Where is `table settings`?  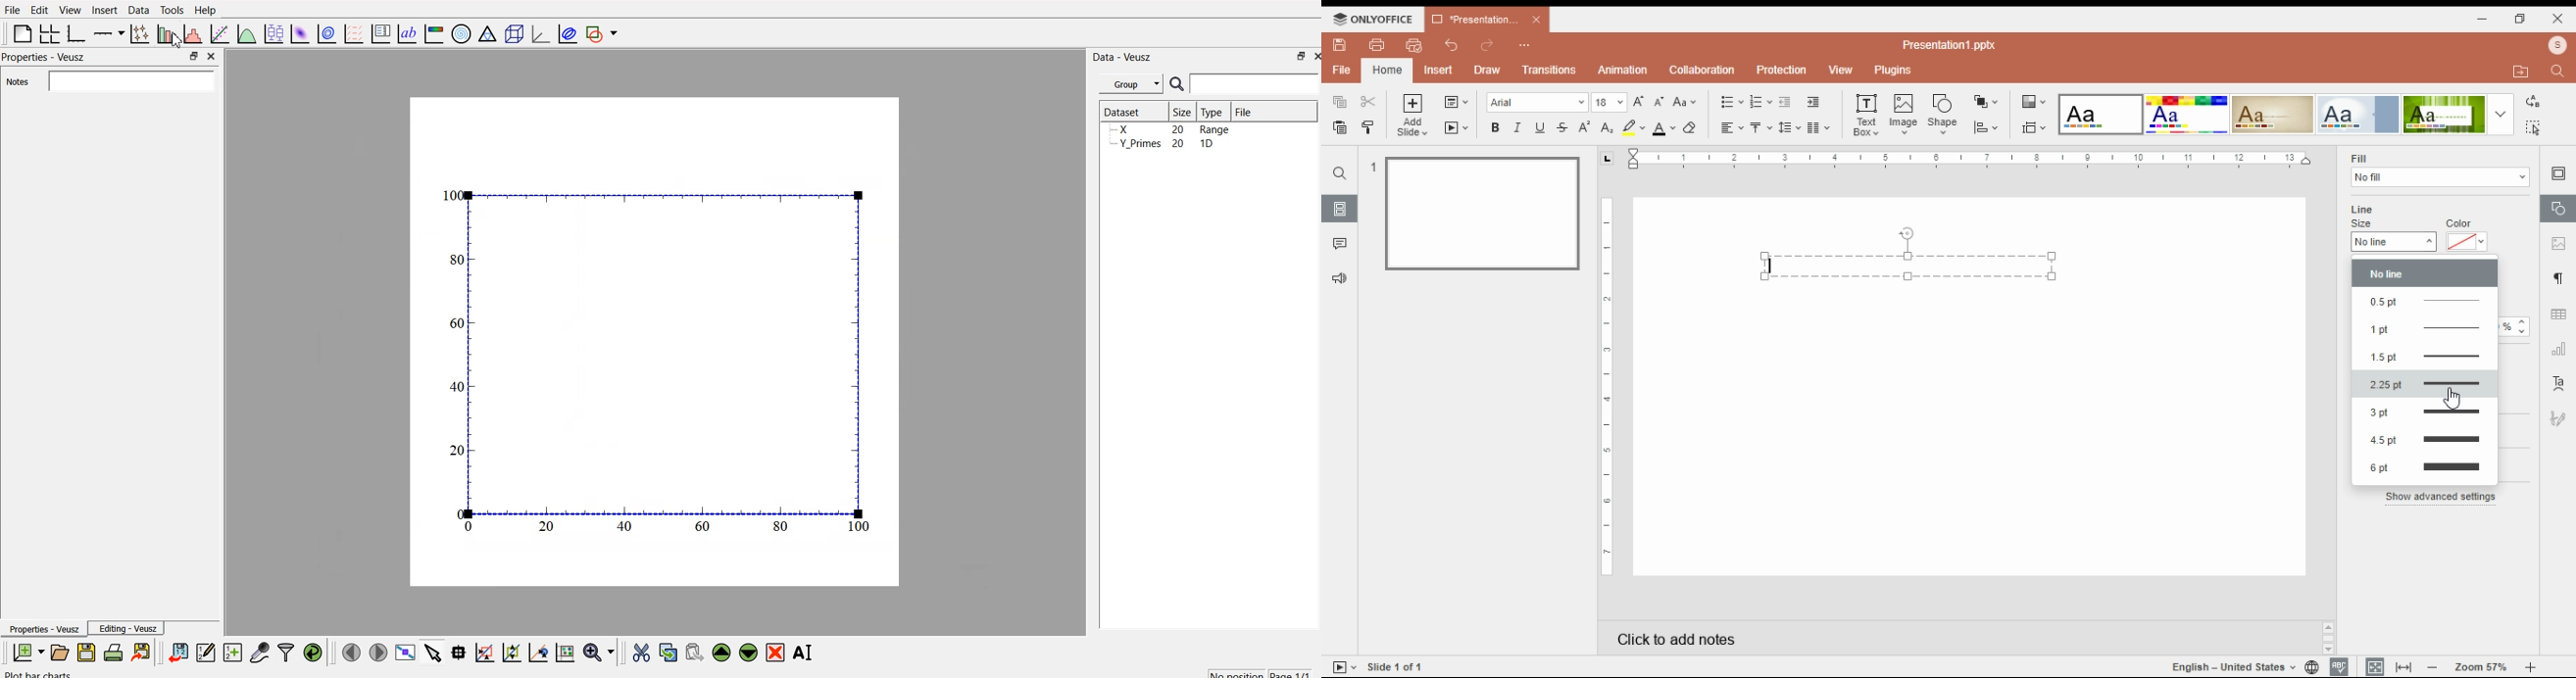 table settings is located at coordinates (2560, 315).